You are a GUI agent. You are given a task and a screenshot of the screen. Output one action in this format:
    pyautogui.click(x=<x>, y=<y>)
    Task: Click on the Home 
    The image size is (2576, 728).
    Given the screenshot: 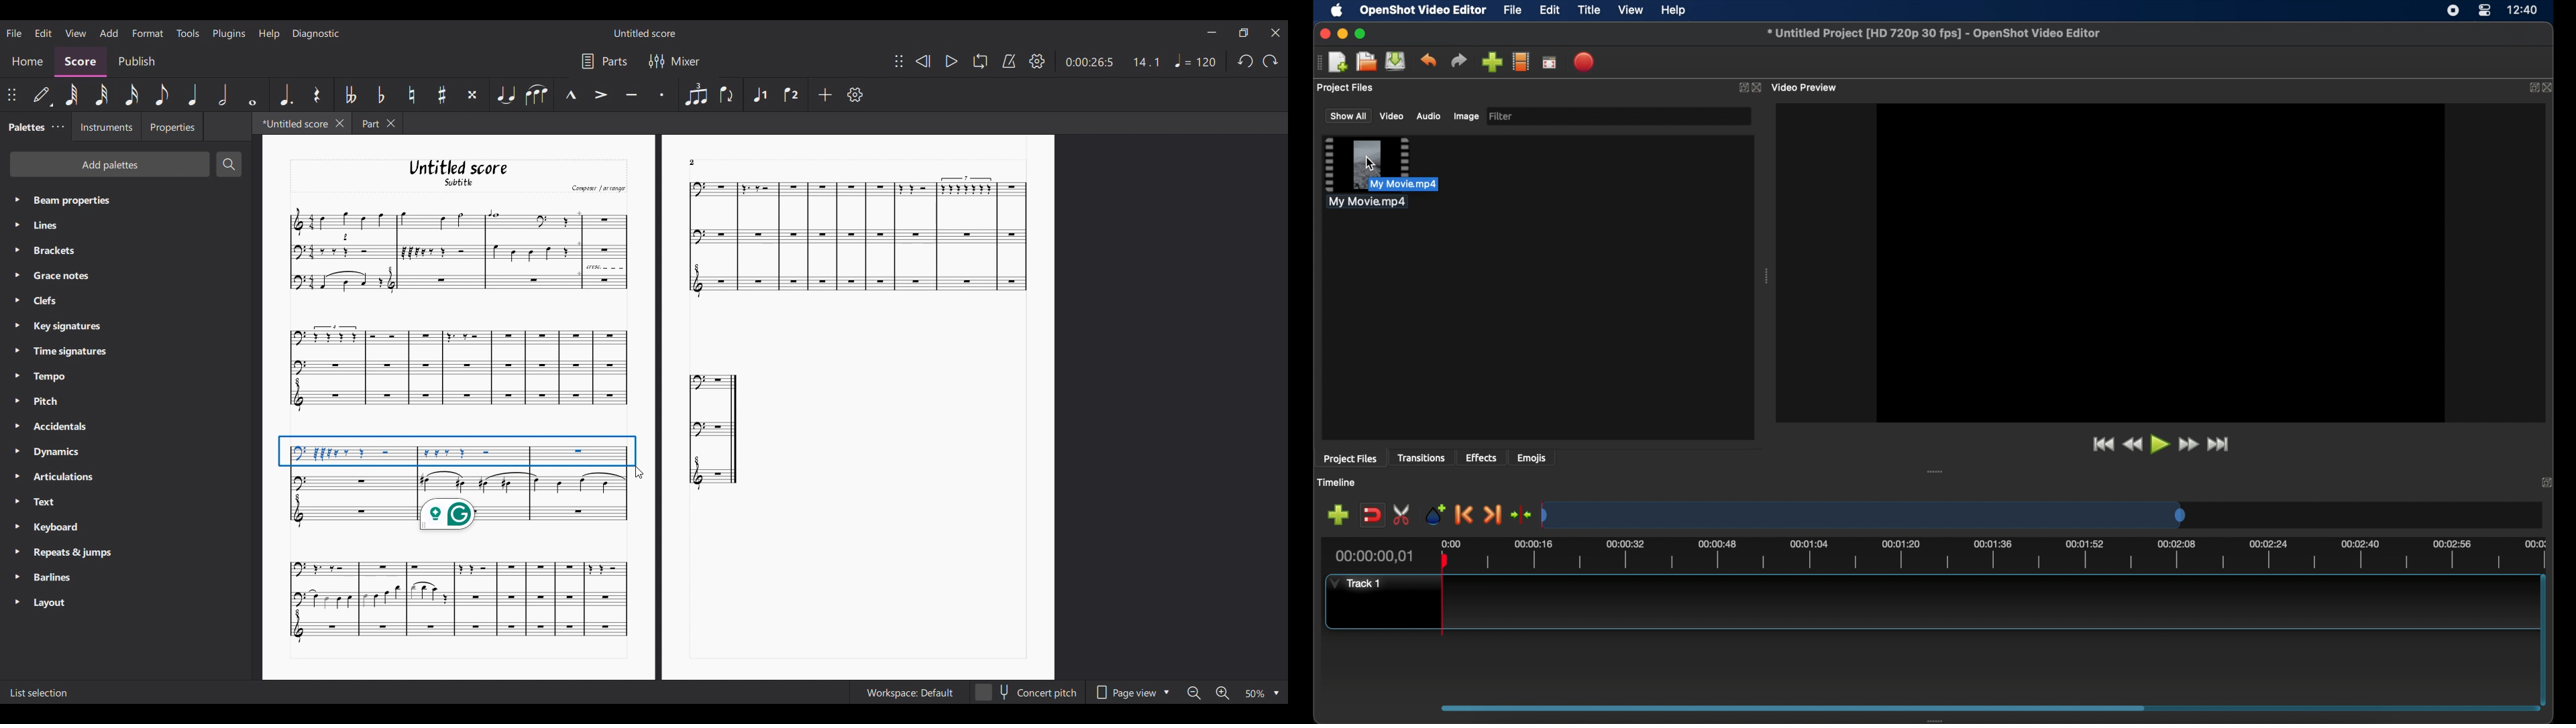 What is the action you would take?
    pyautogui.click(x=27, y=63)
    